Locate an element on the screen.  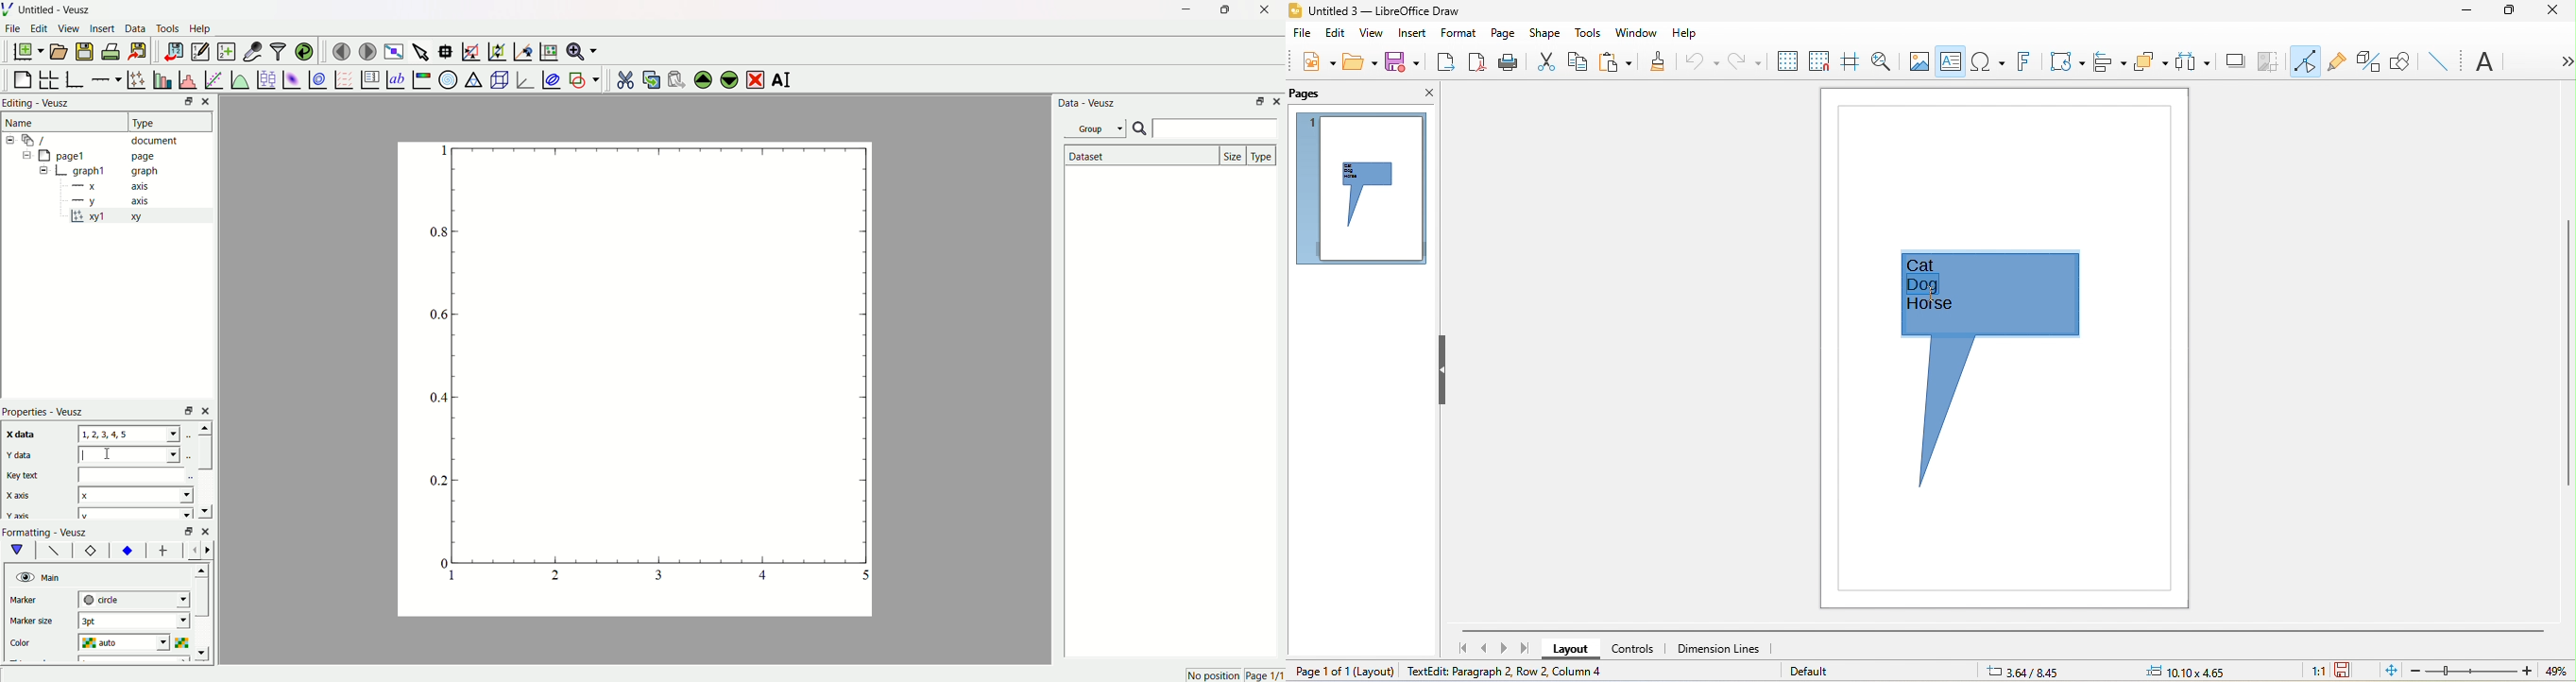
move  the widgets down is located at coordinates (728, 79).